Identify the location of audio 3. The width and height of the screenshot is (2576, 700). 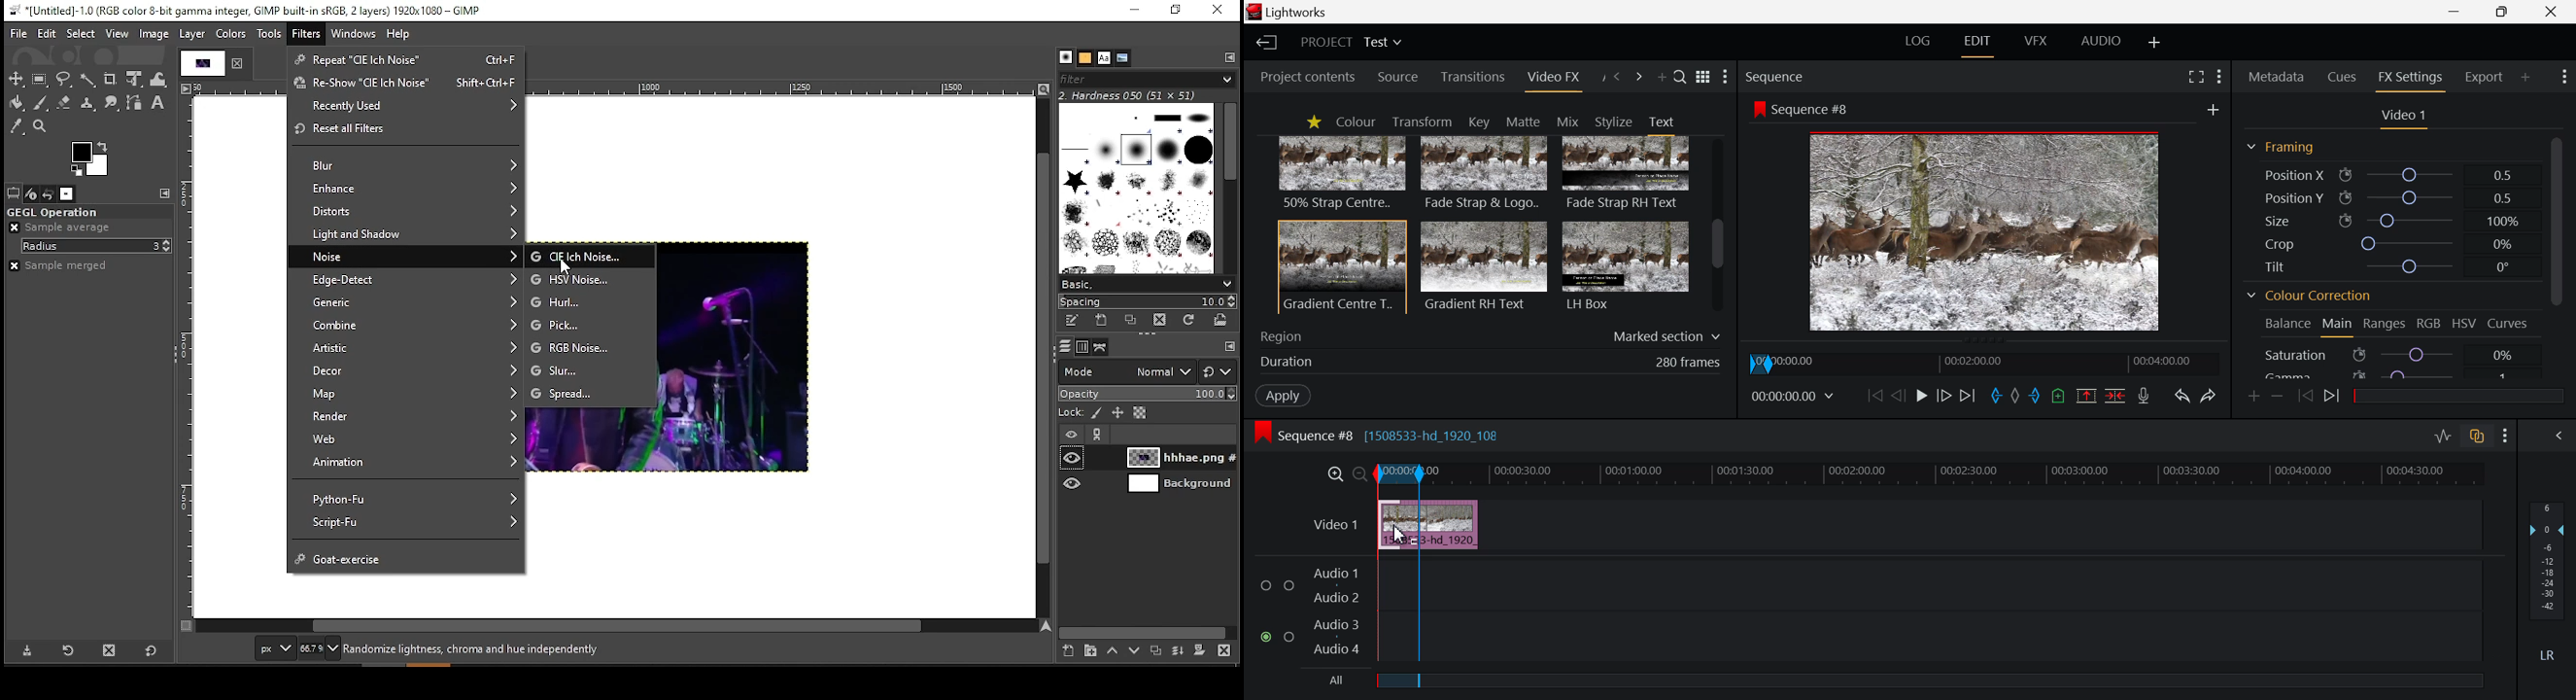
(1336, 626).